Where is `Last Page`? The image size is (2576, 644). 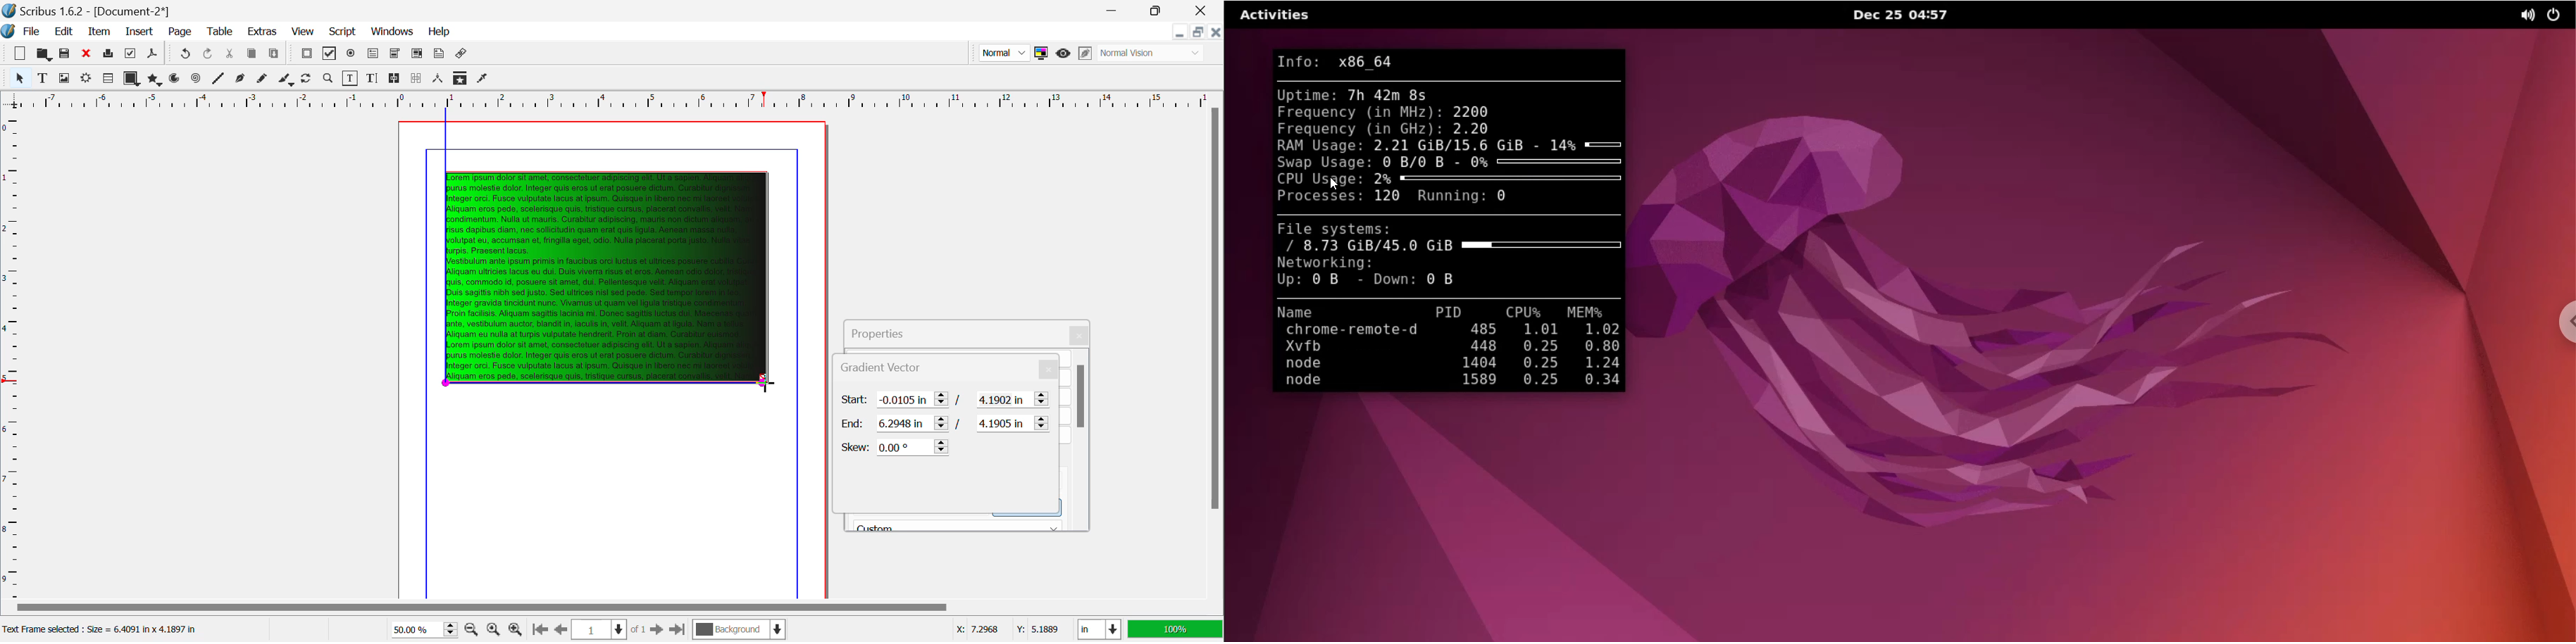
Last Page is located at coordinates (677, 630).